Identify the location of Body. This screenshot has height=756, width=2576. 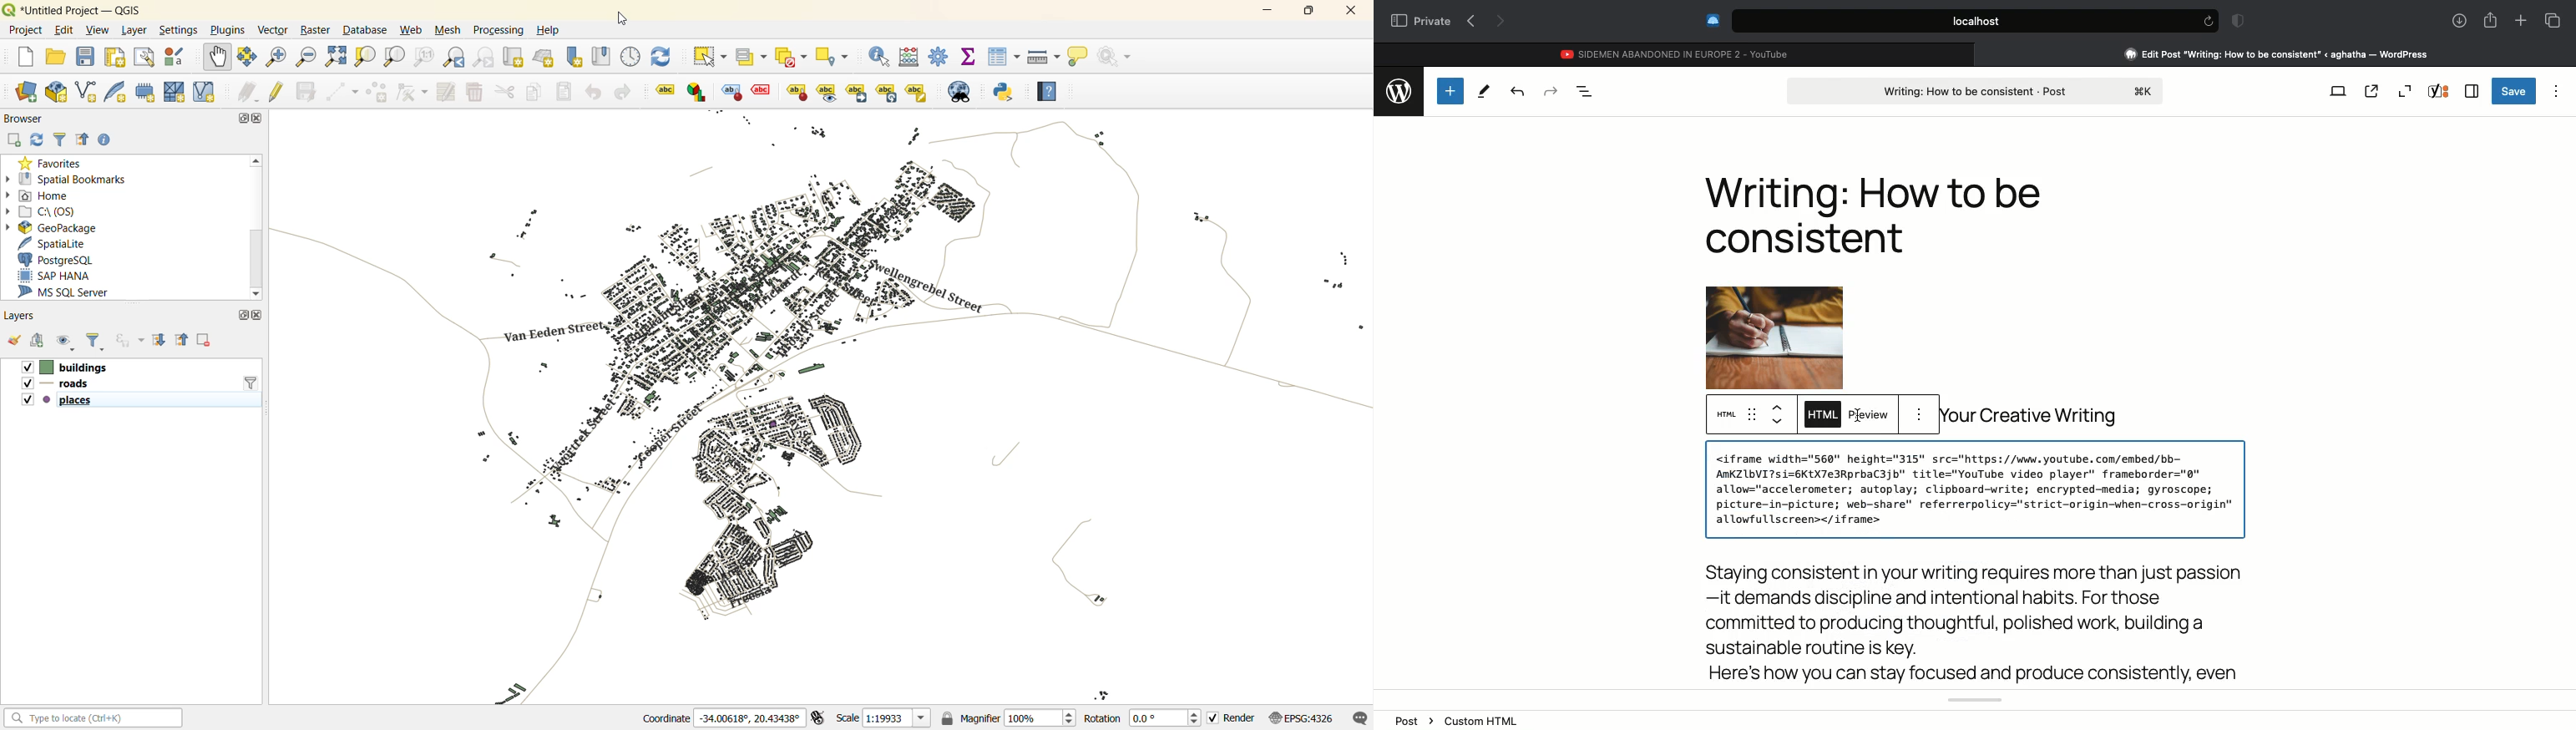
(1973, 621).